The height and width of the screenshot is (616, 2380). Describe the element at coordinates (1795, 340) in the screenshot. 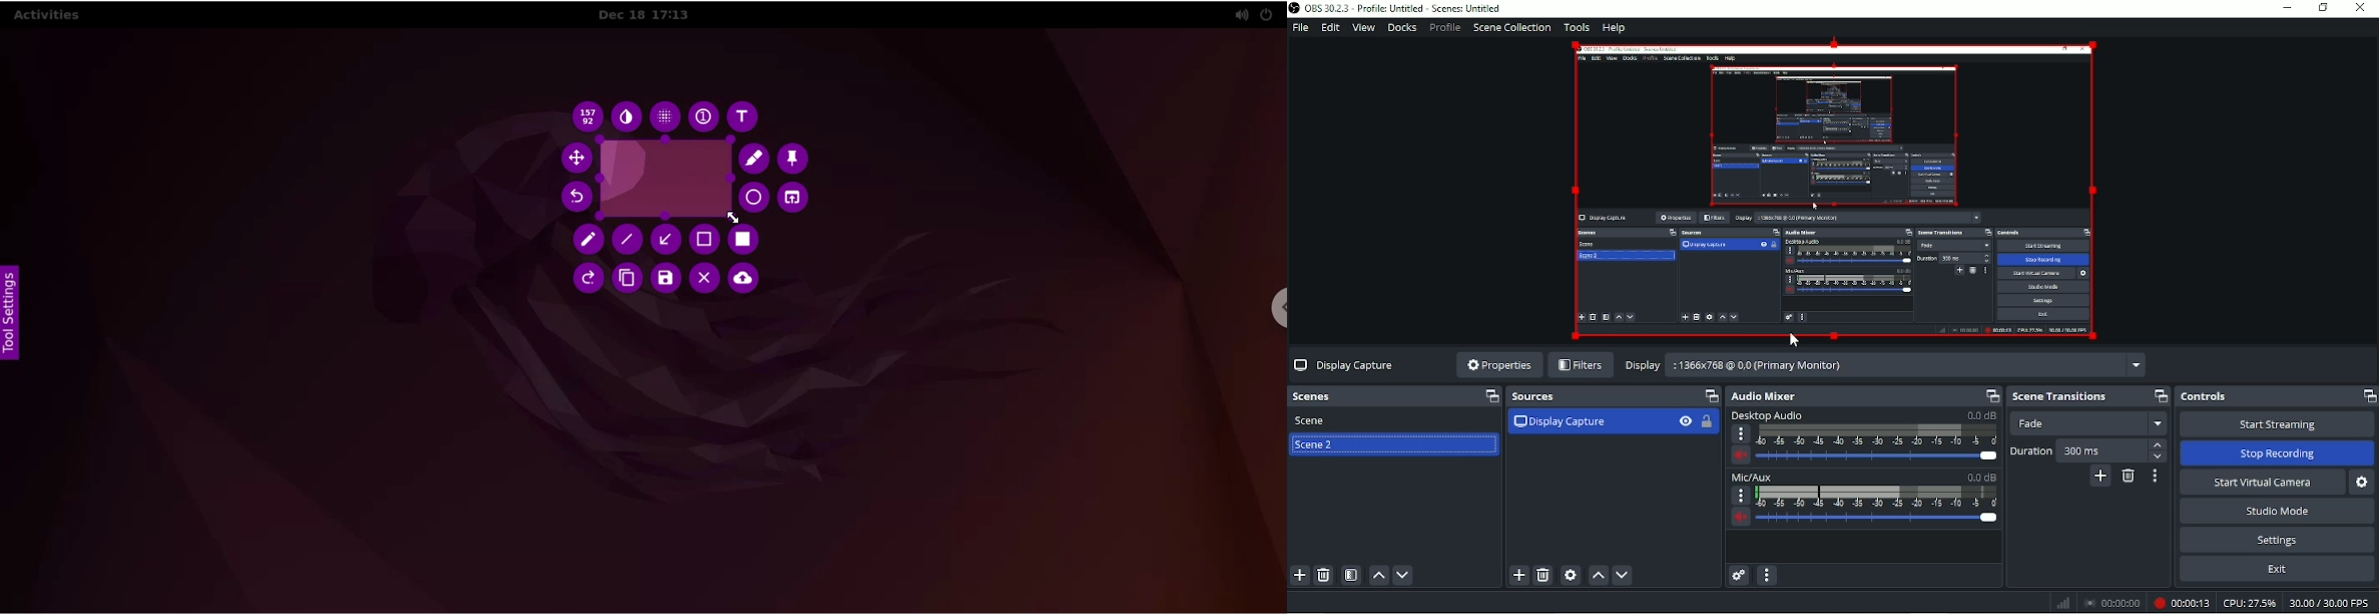

I see `cursor` at that location.